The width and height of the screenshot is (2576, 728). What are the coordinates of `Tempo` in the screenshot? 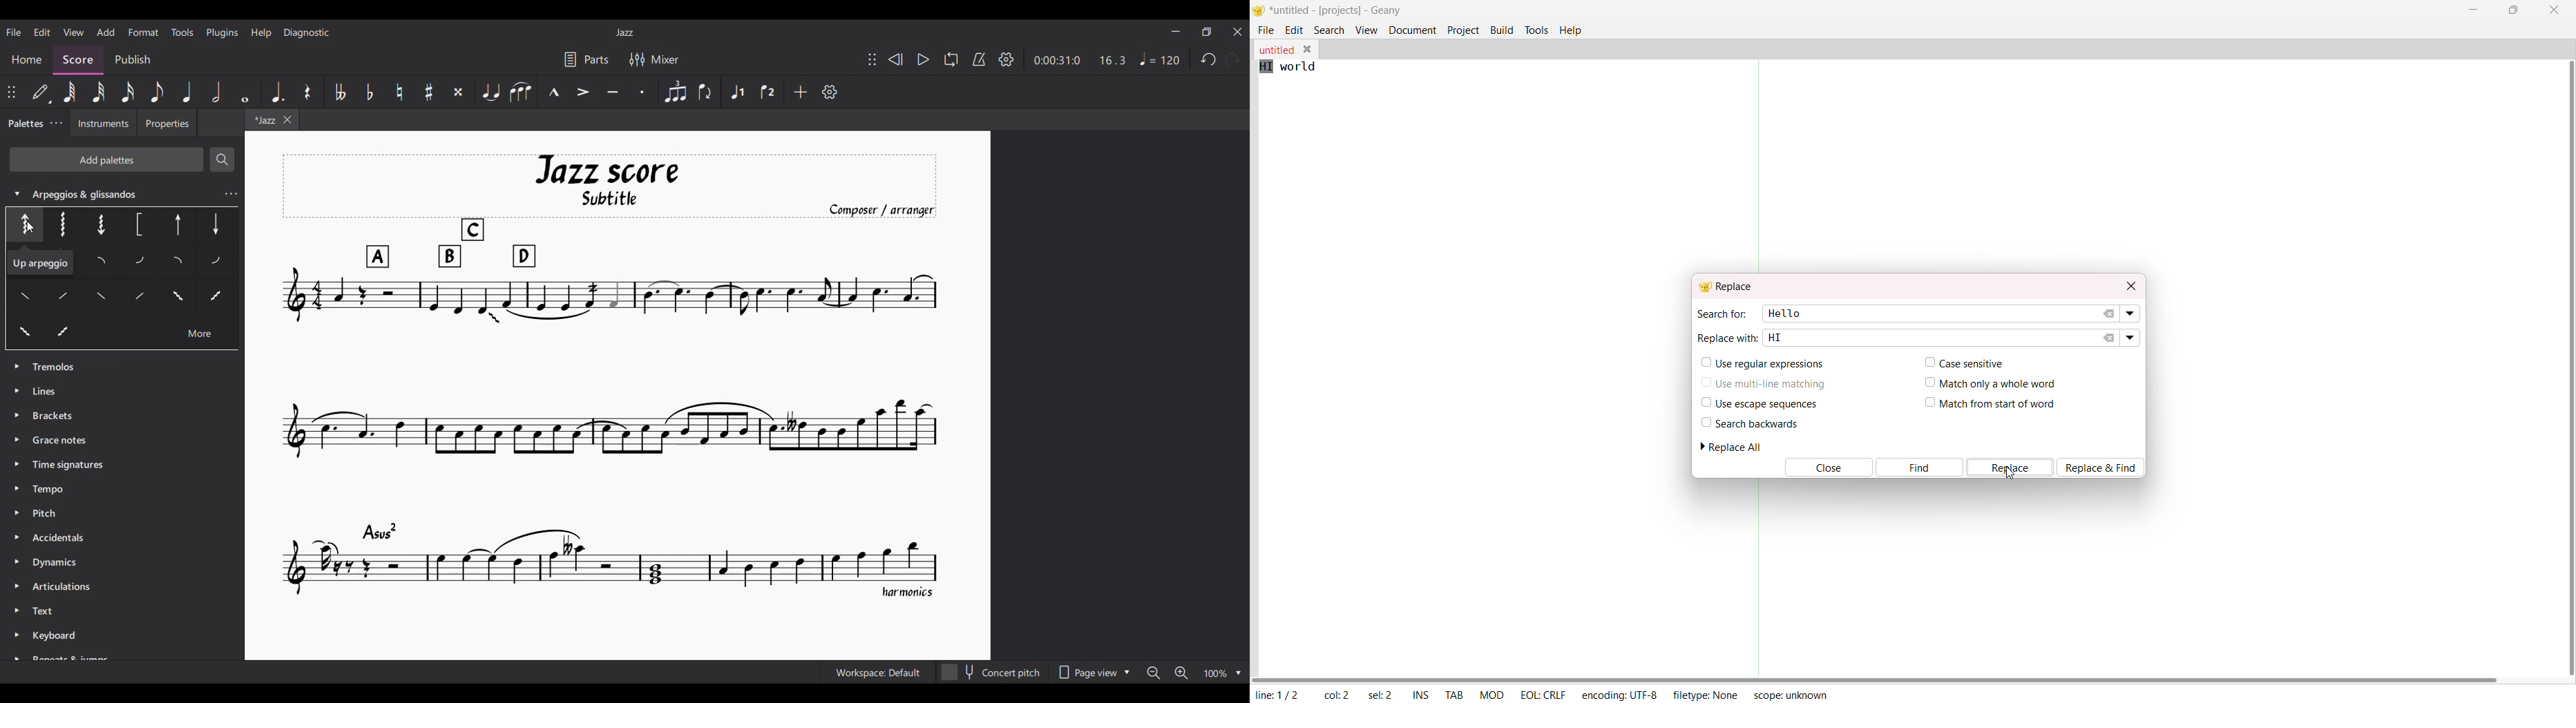 It's located at (51, 488).